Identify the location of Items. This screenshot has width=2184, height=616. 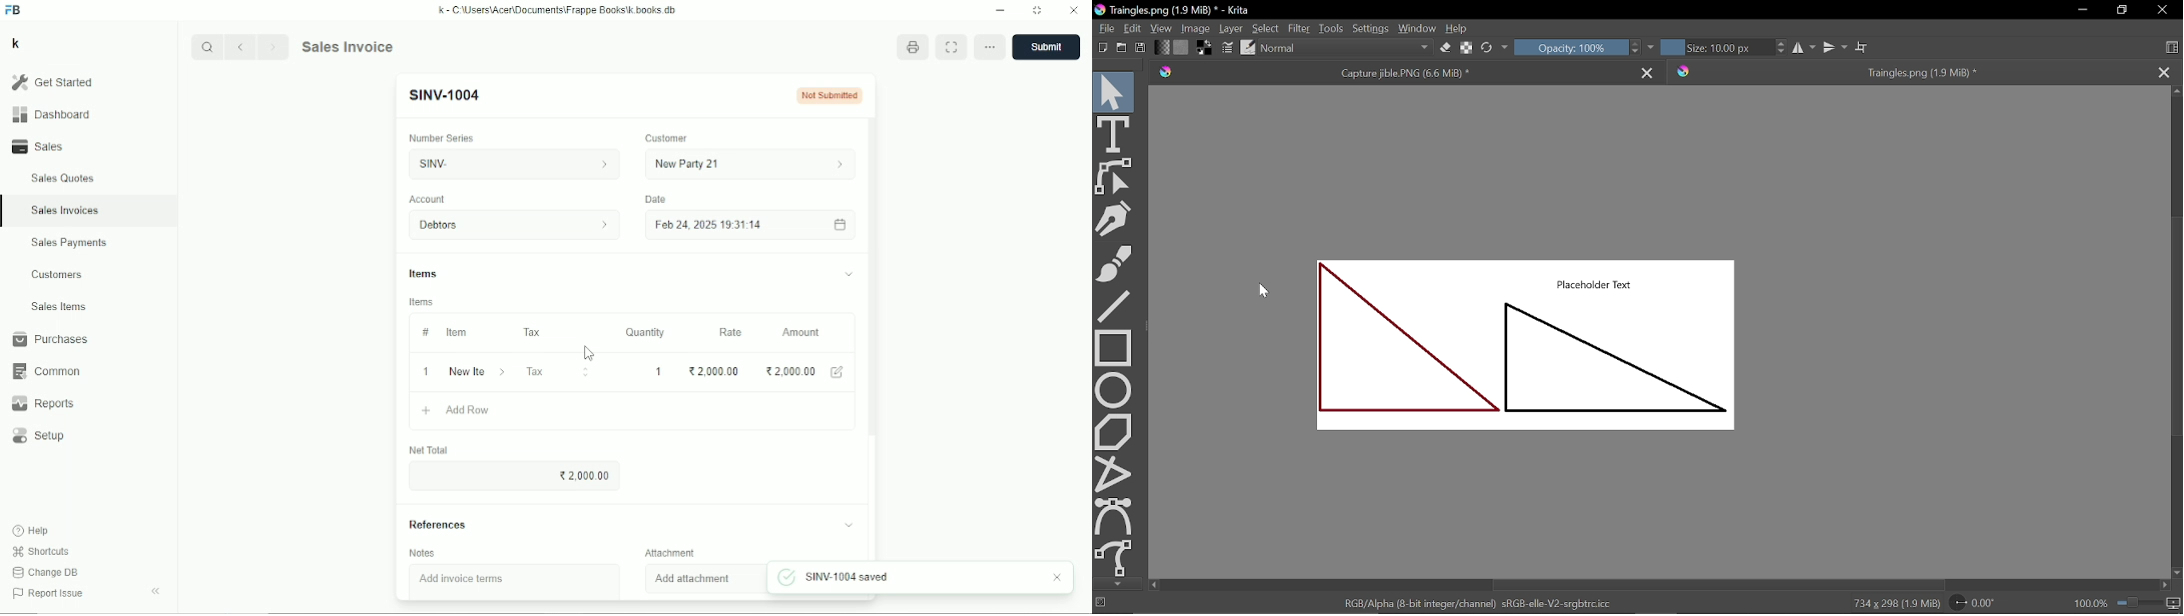
(422, 302).